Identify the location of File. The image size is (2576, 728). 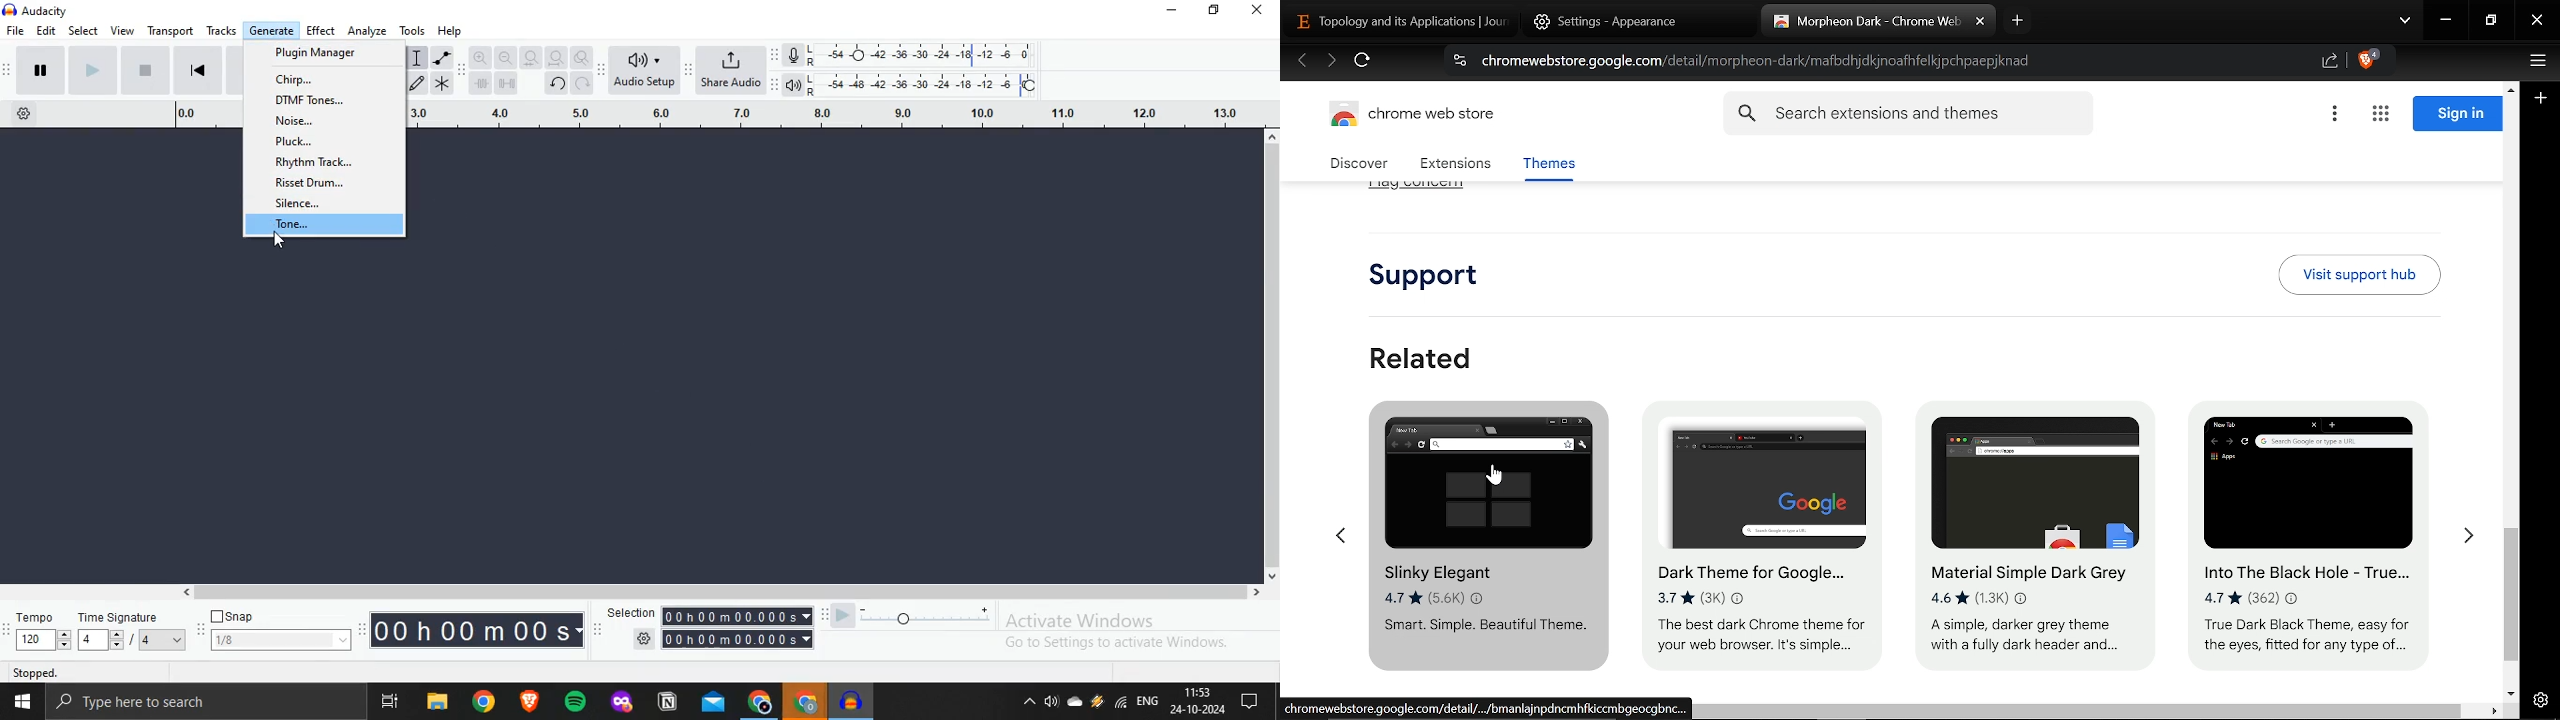
(437, 701).